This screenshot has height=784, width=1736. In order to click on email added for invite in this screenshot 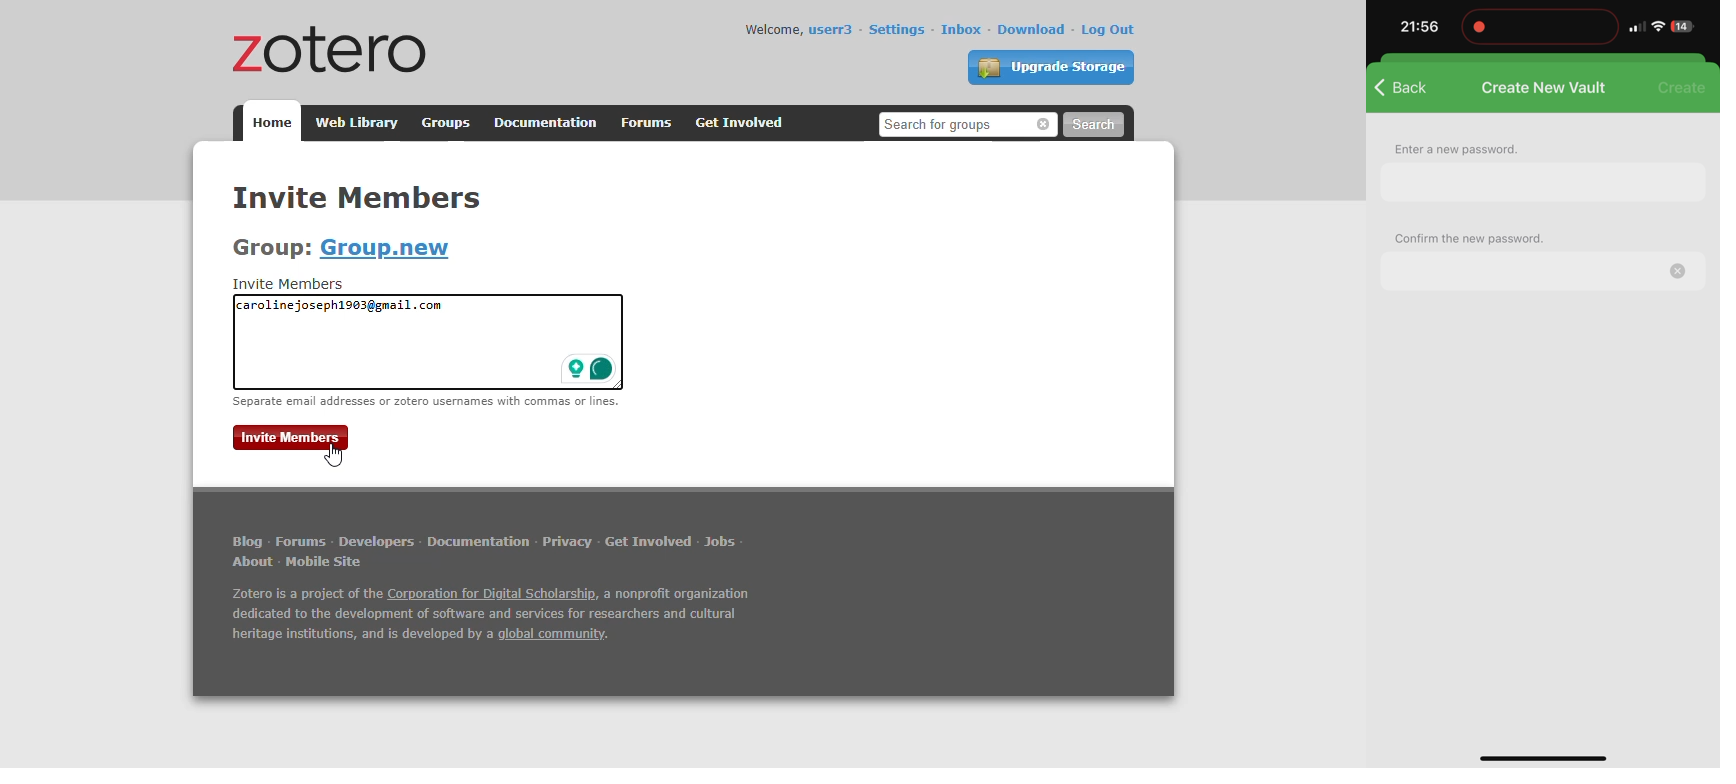, I will do `click(340, 306)`.